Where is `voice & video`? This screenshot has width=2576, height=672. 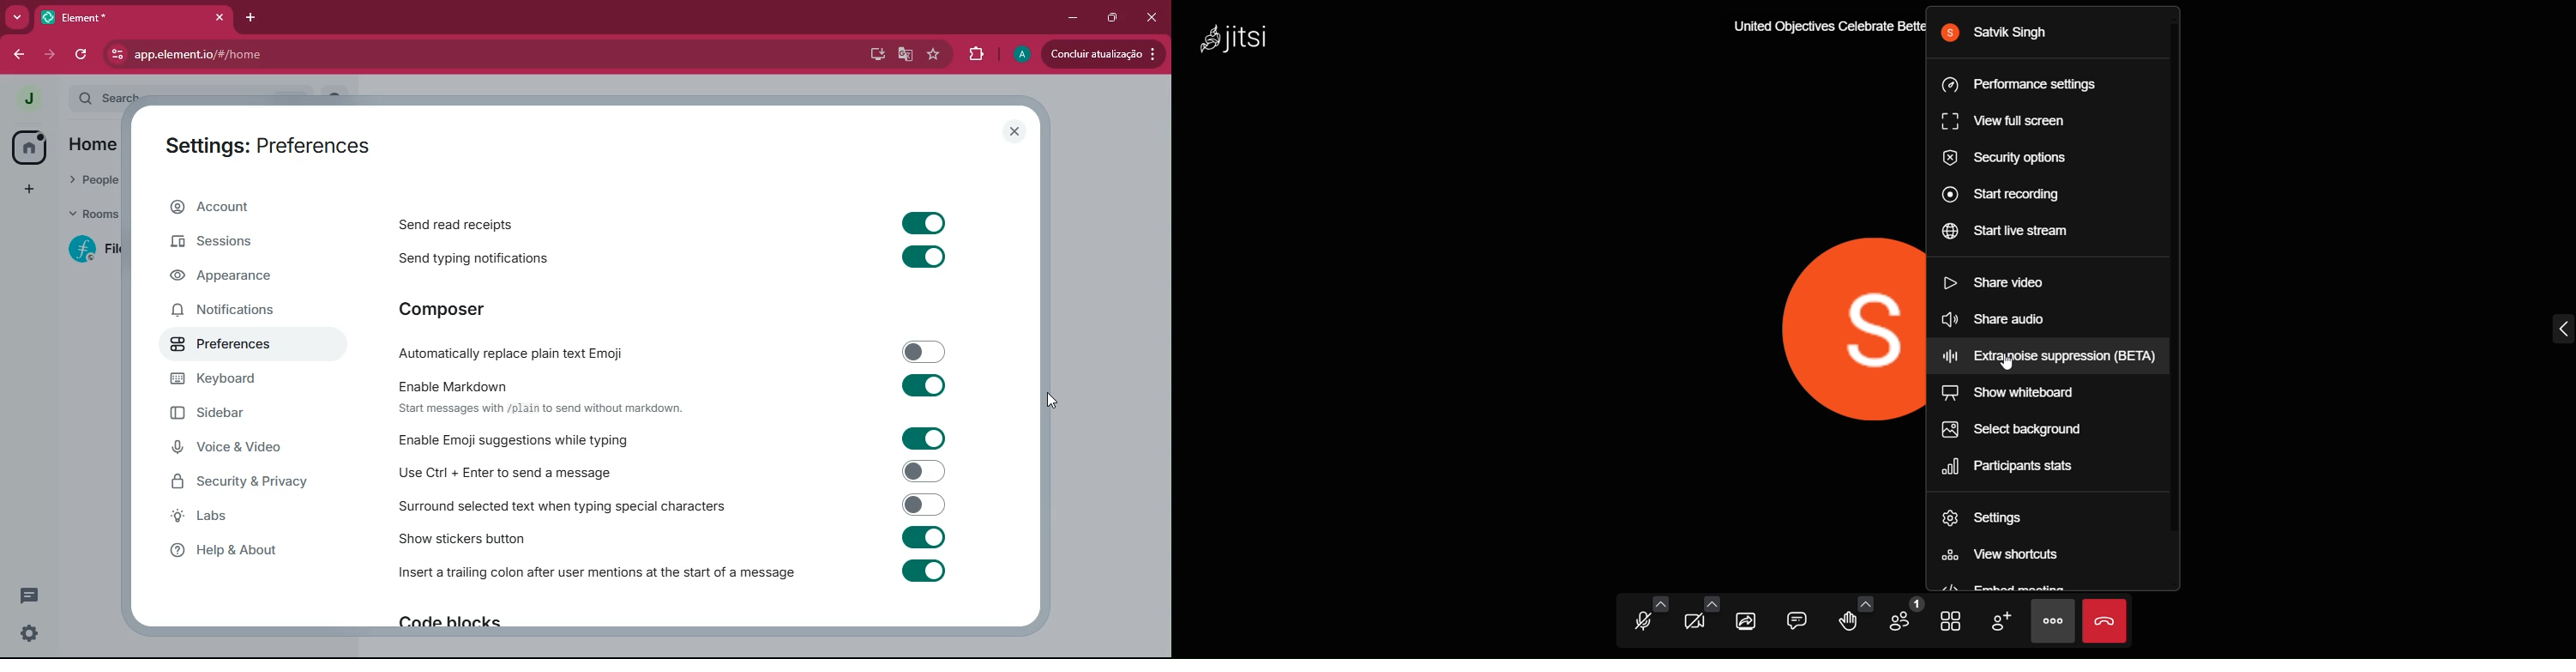 voice & video is located at coordinates (240, 449).